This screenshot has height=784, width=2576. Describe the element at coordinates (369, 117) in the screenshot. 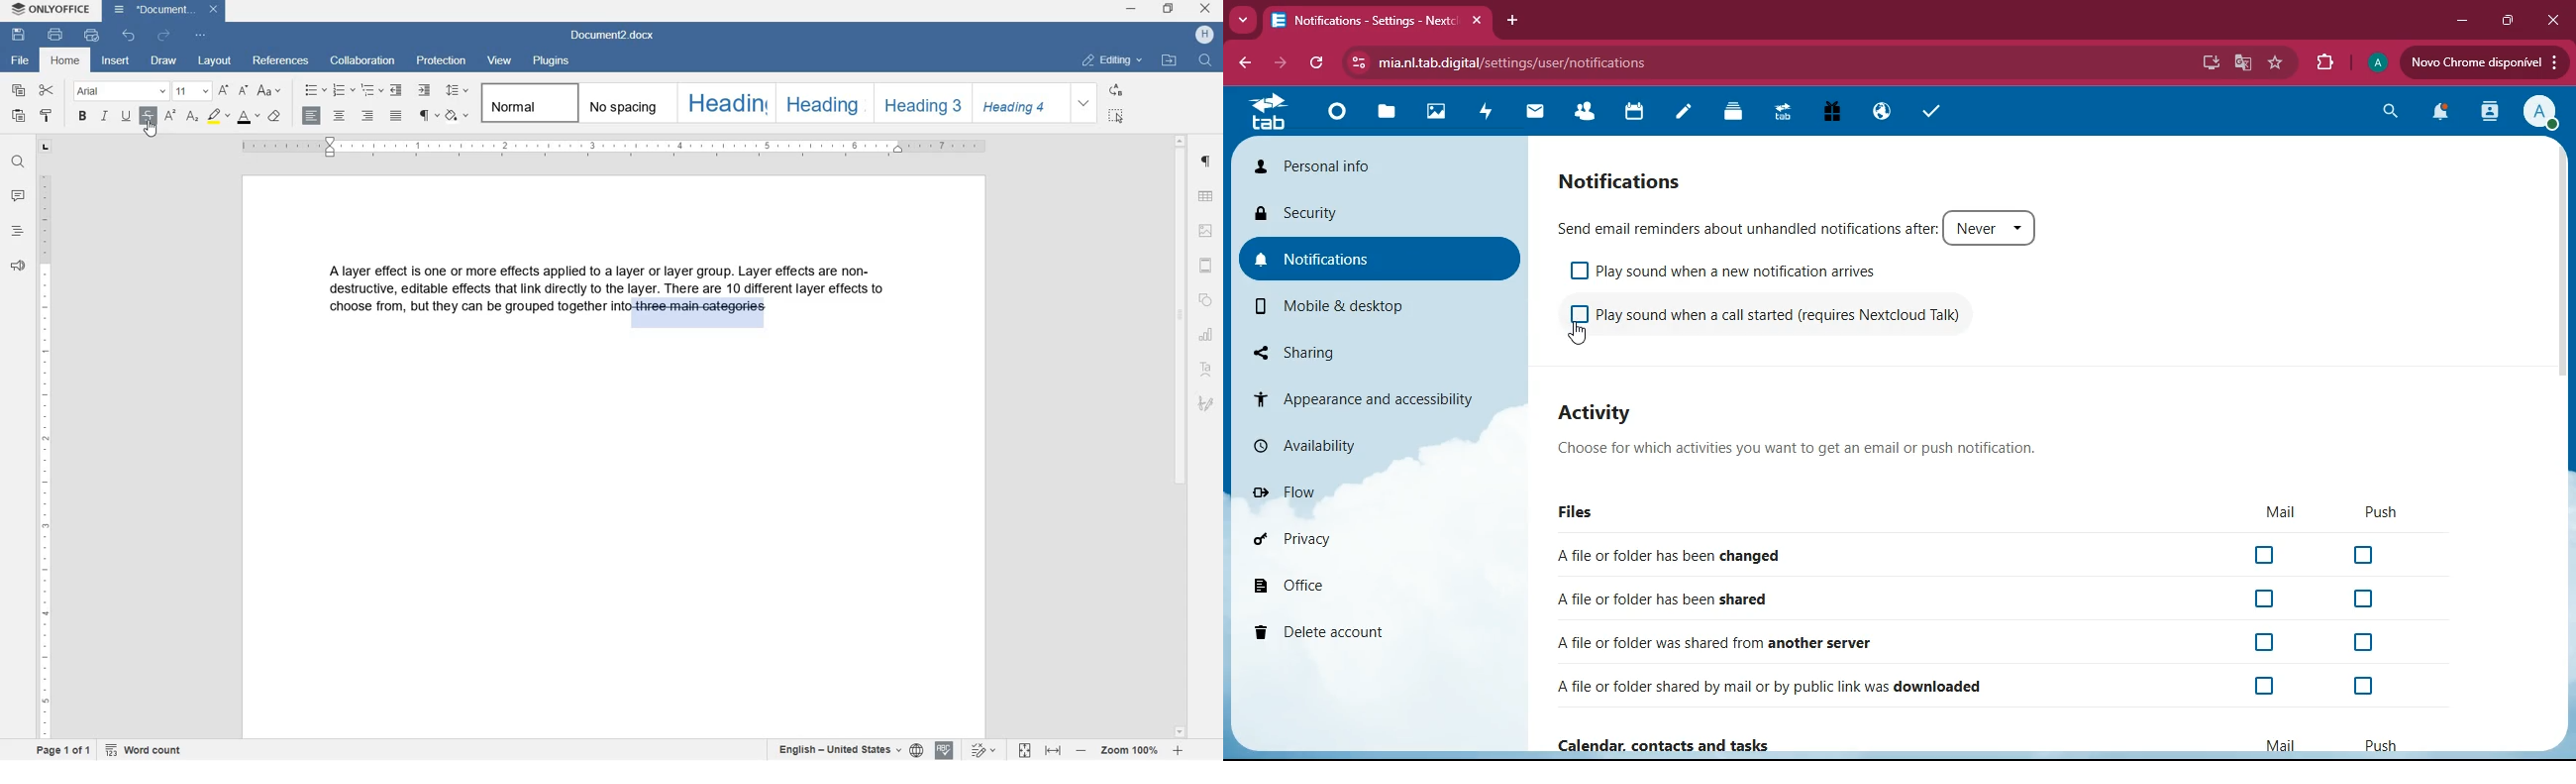

I see `align right` at that location.